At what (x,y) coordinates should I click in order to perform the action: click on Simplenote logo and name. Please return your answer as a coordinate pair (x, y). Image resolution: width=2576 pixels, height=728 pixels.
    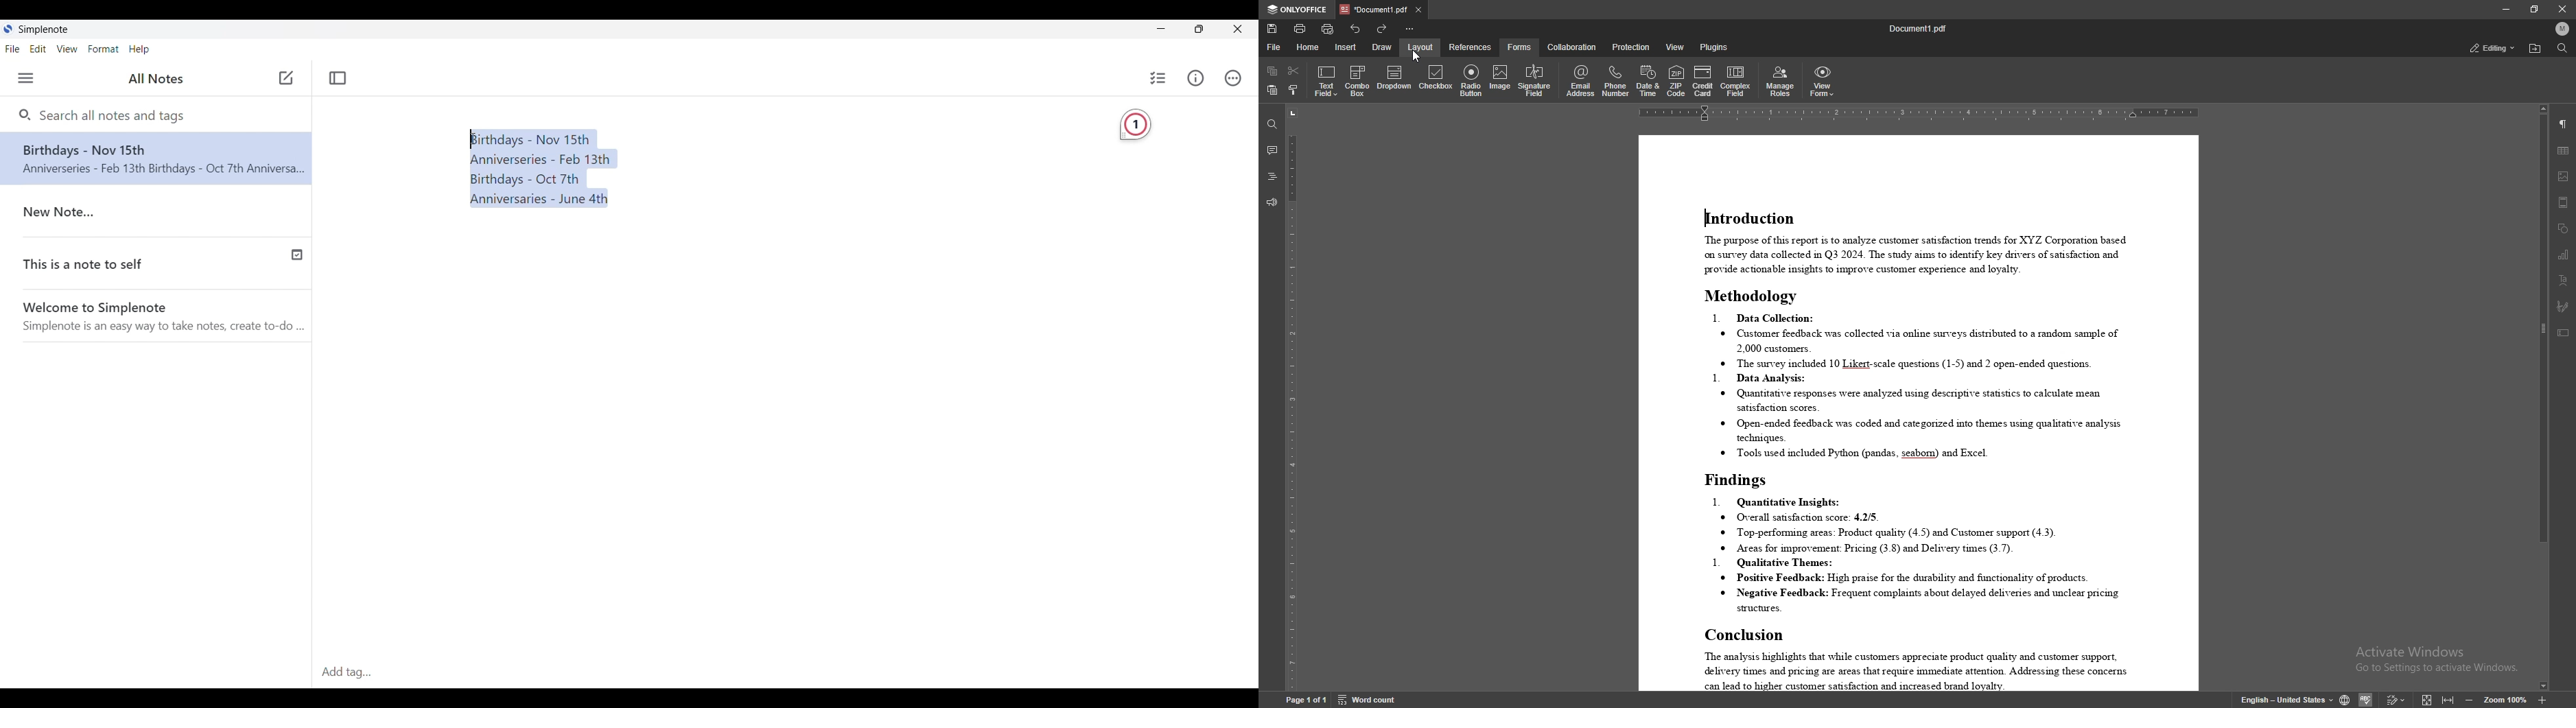
    Looking at the image, I should click on (52, 29).